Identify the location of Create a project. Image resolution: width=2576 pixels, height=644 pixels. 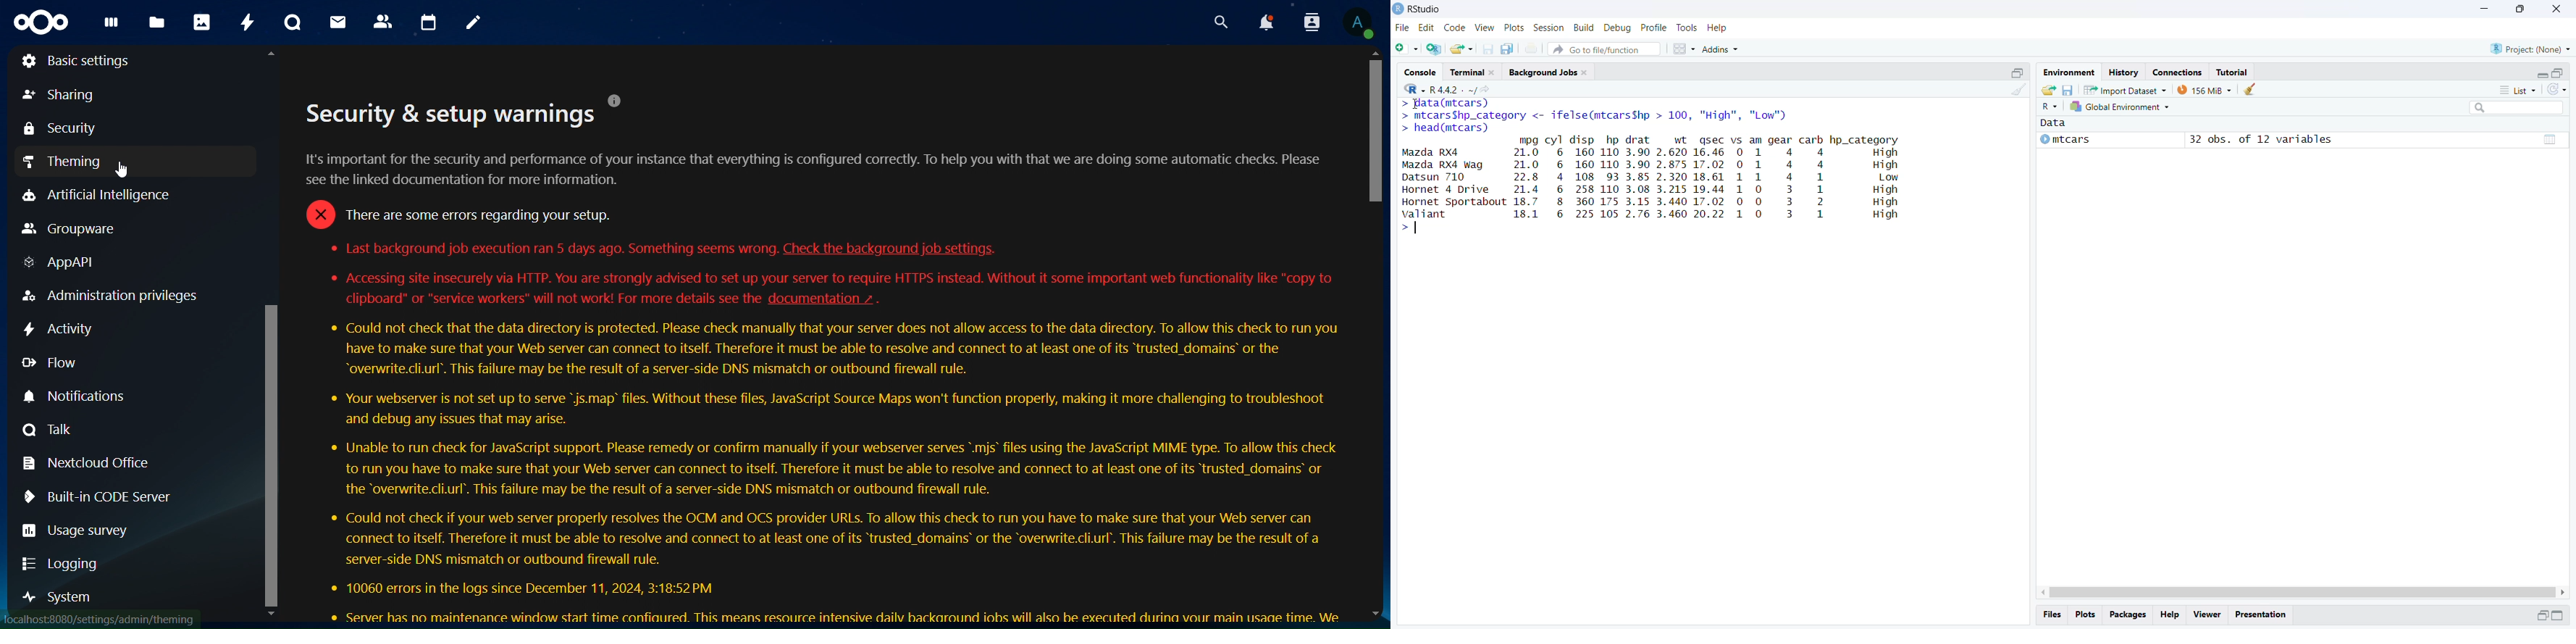
(1434, 48).